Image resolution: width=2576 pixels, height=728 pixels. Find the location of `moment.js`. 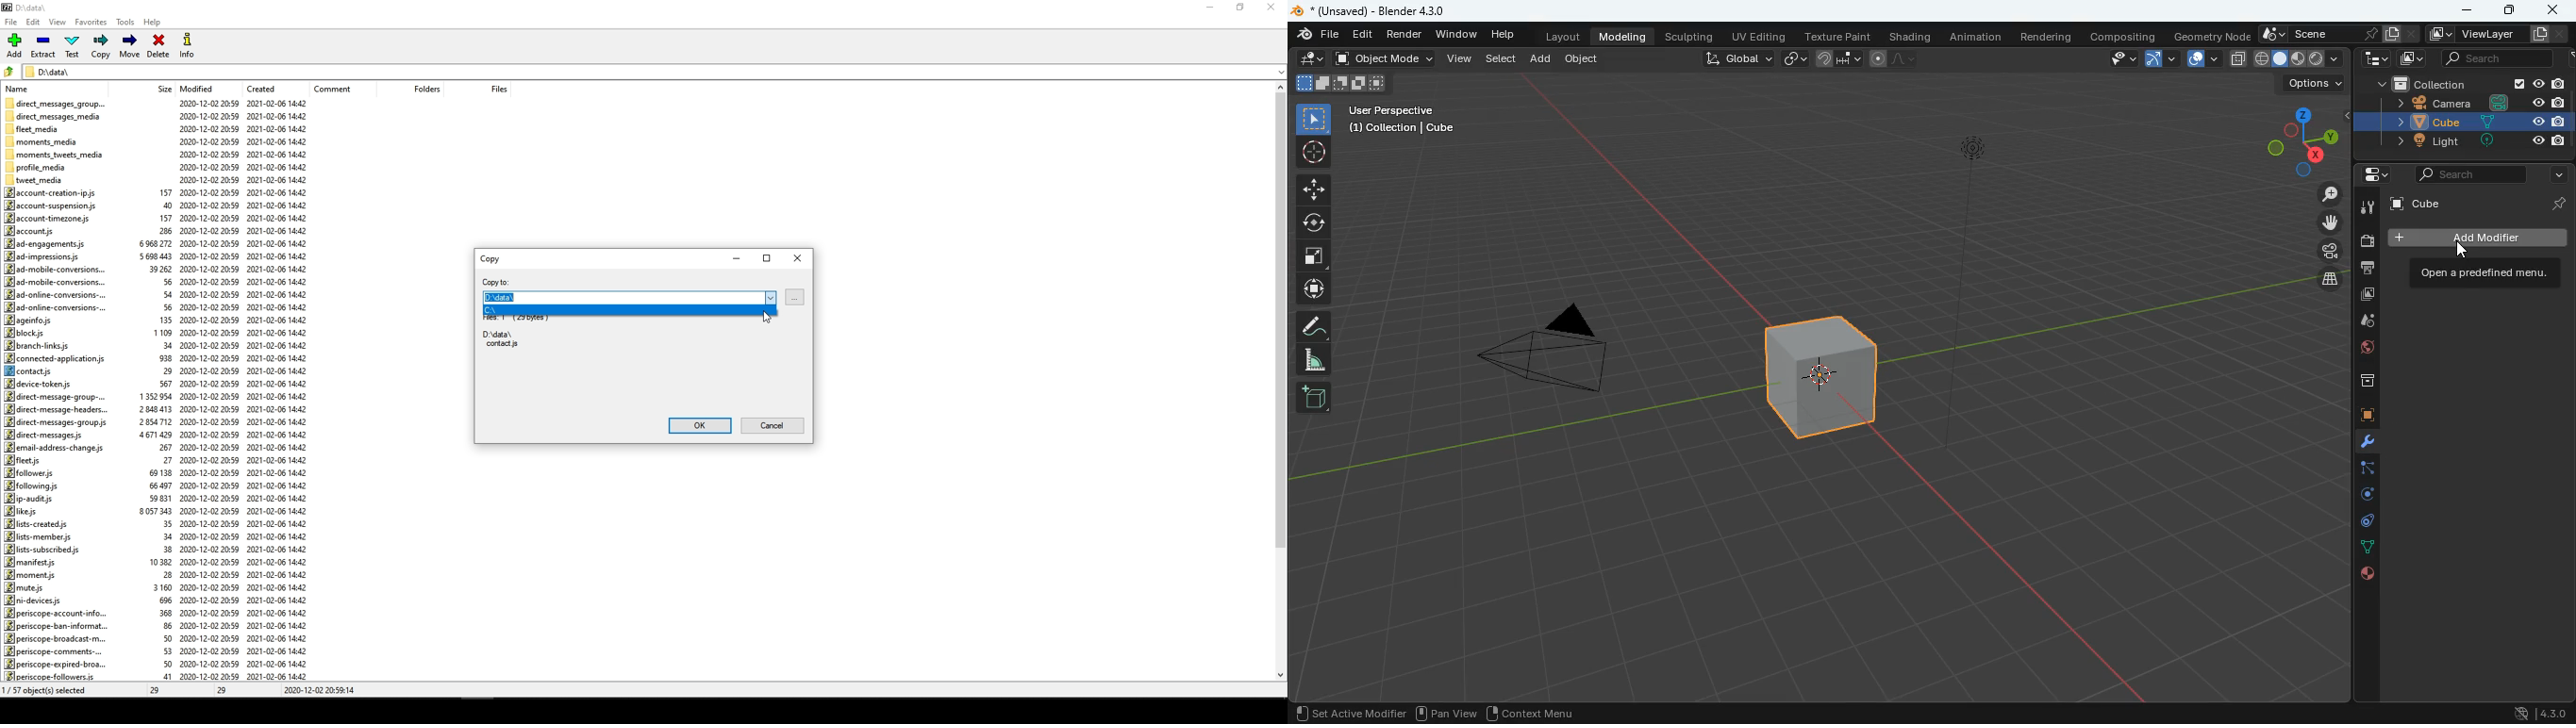

moment.js is located at coordinates (32, 574).